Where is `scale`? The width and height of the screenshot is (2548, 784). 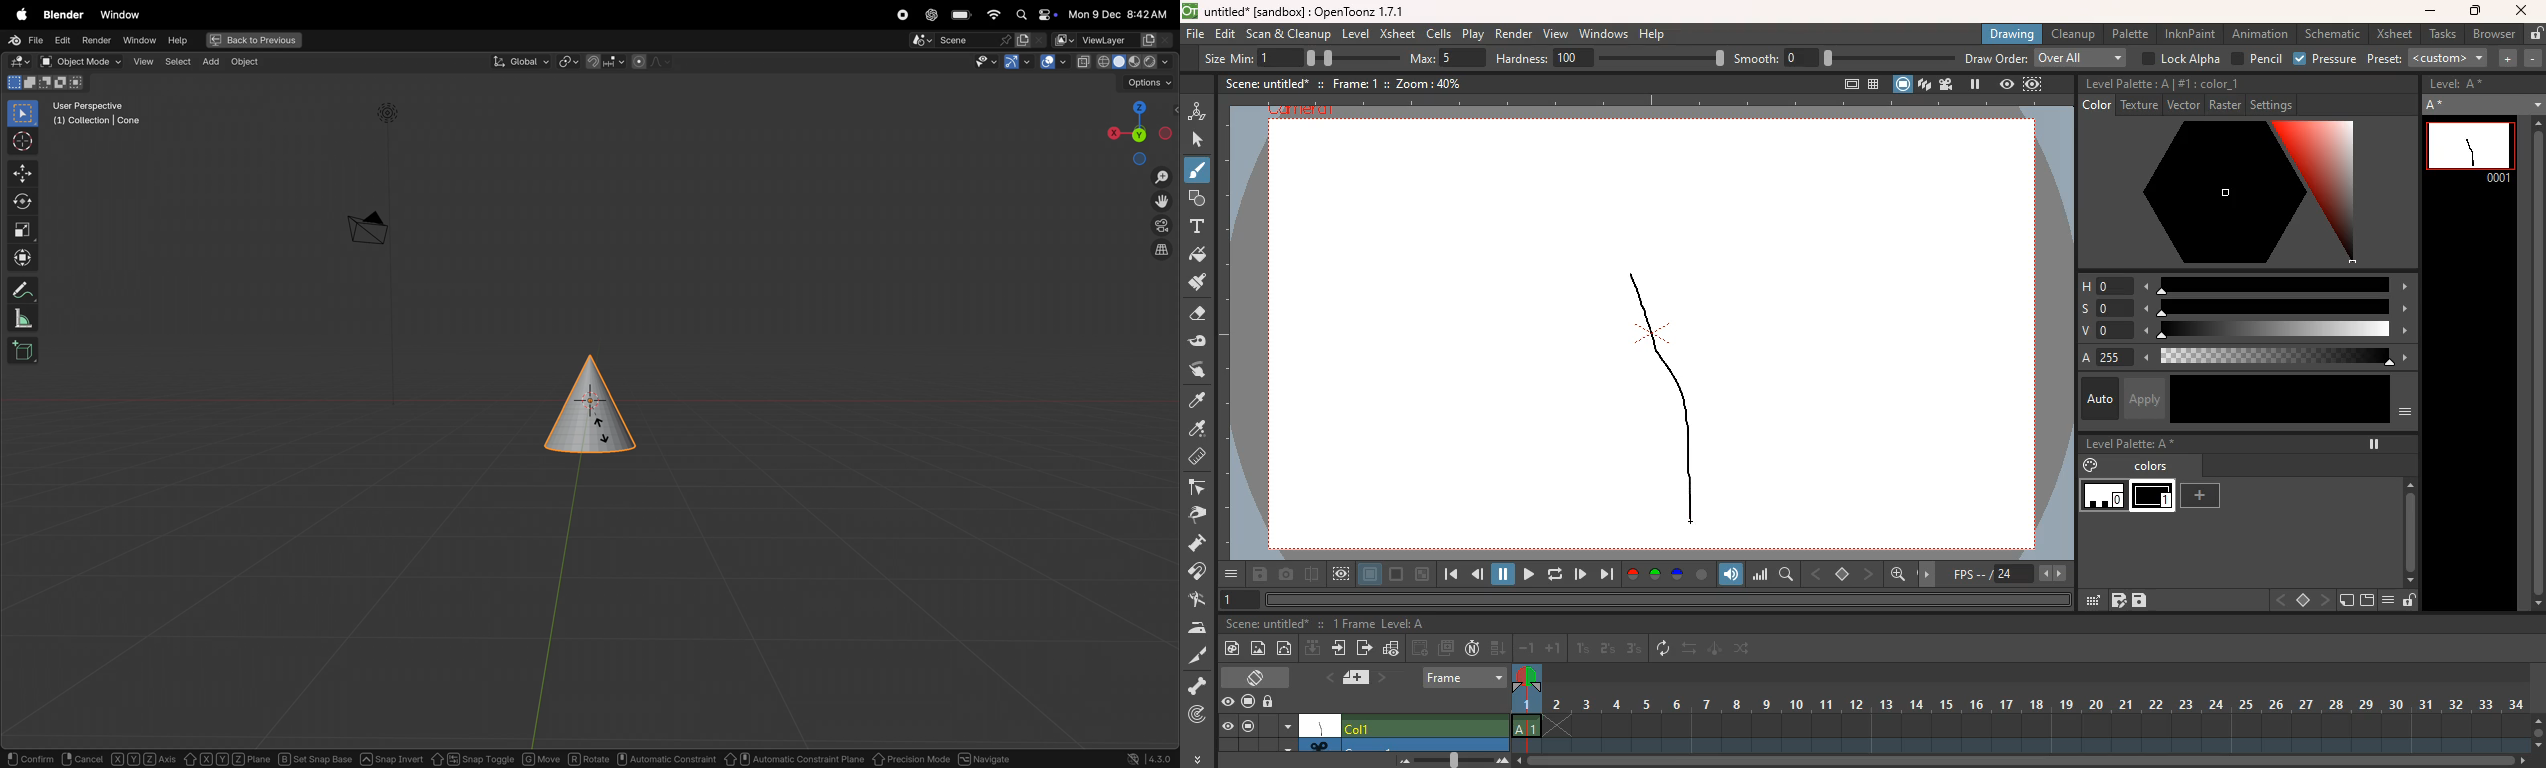 scale is located at coordinates (2276, 284).